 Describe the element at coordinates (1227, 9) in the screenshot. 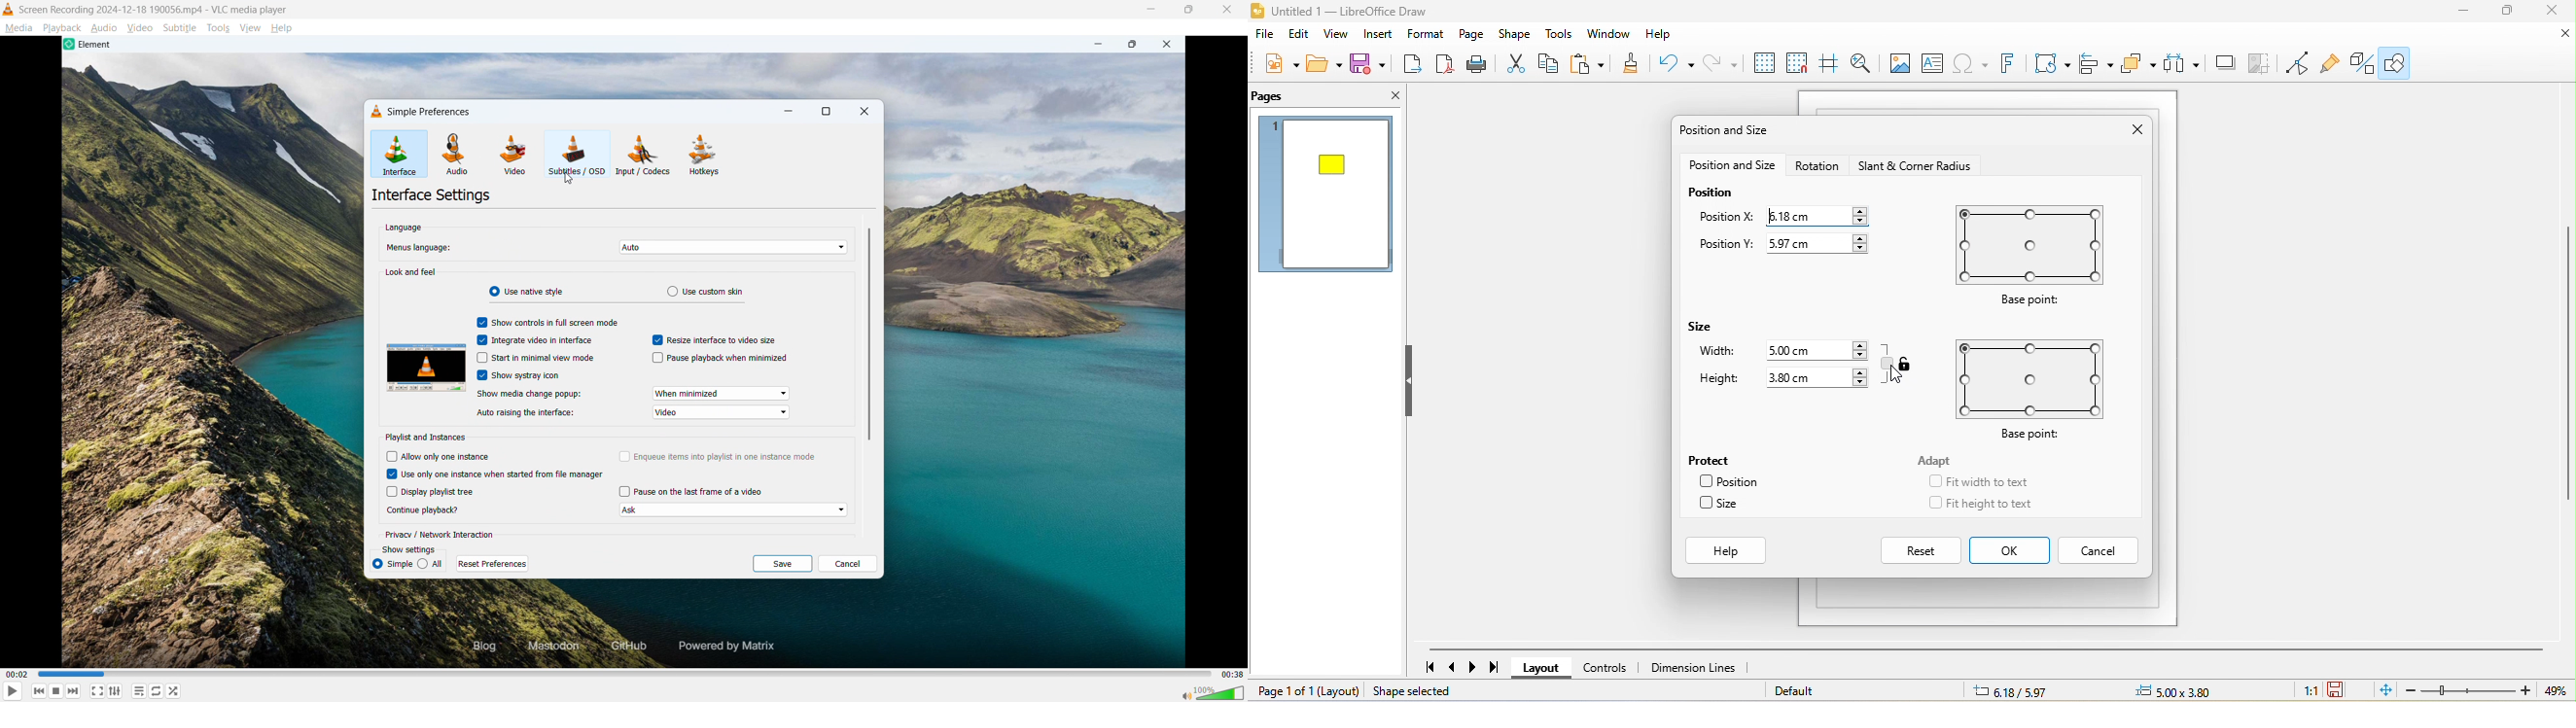

I see `Close ` at that location.